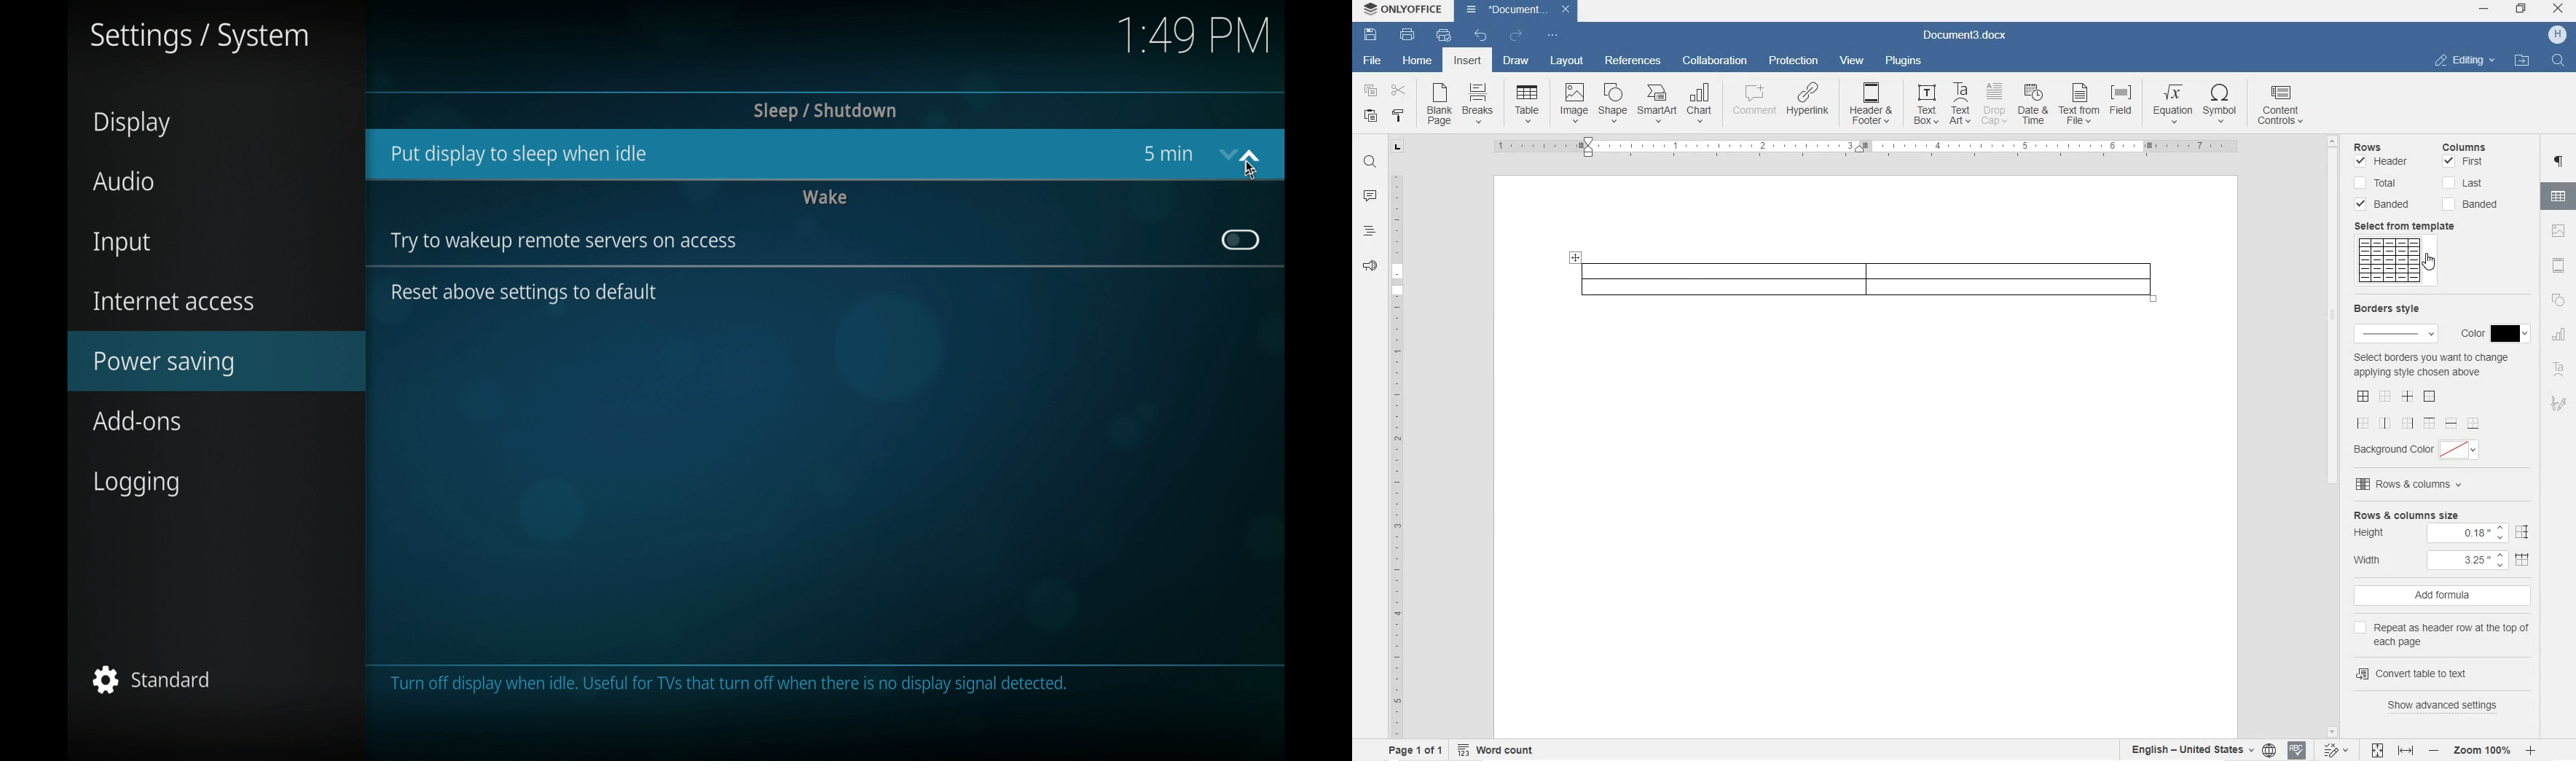  I want to click on sleep/shutdown, so click(825, 111).